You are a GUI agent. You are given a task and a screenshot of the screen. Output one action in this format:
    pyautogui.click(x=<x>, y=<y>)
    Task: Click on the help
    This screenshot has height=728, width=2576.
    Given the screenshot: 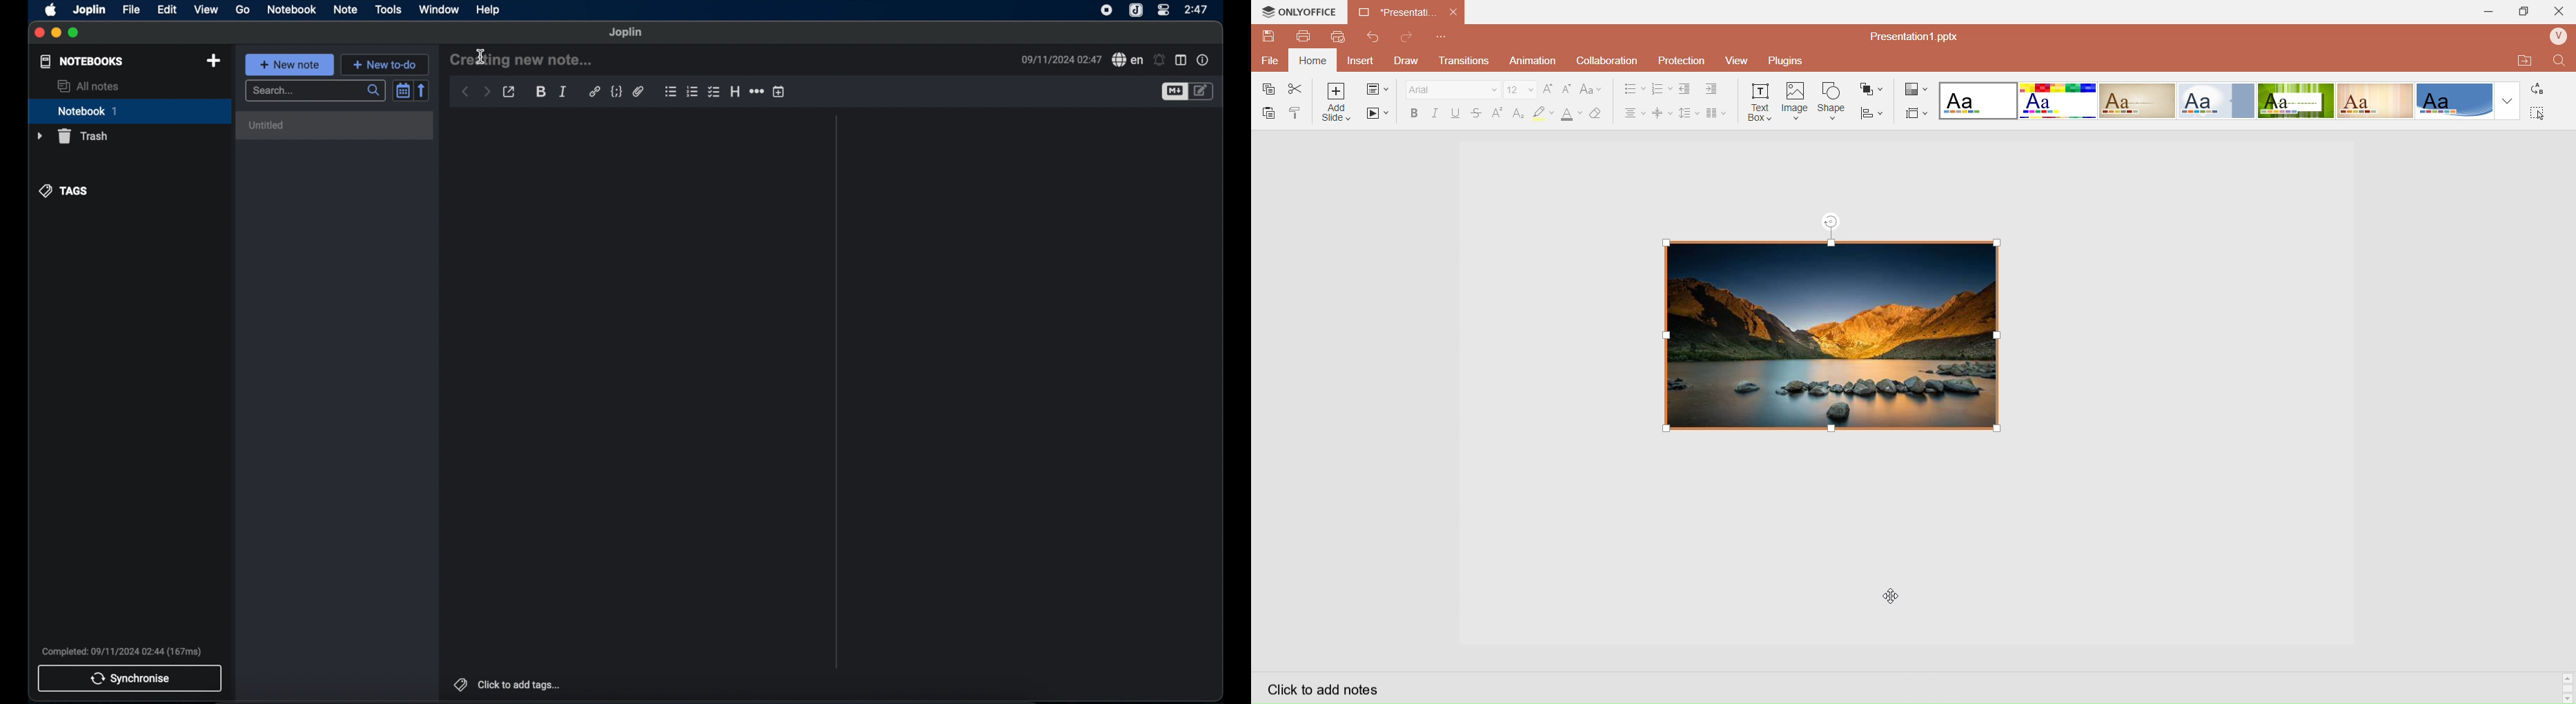 What is the action you would take?
    pyautogui.click(x=488, y=10)
    